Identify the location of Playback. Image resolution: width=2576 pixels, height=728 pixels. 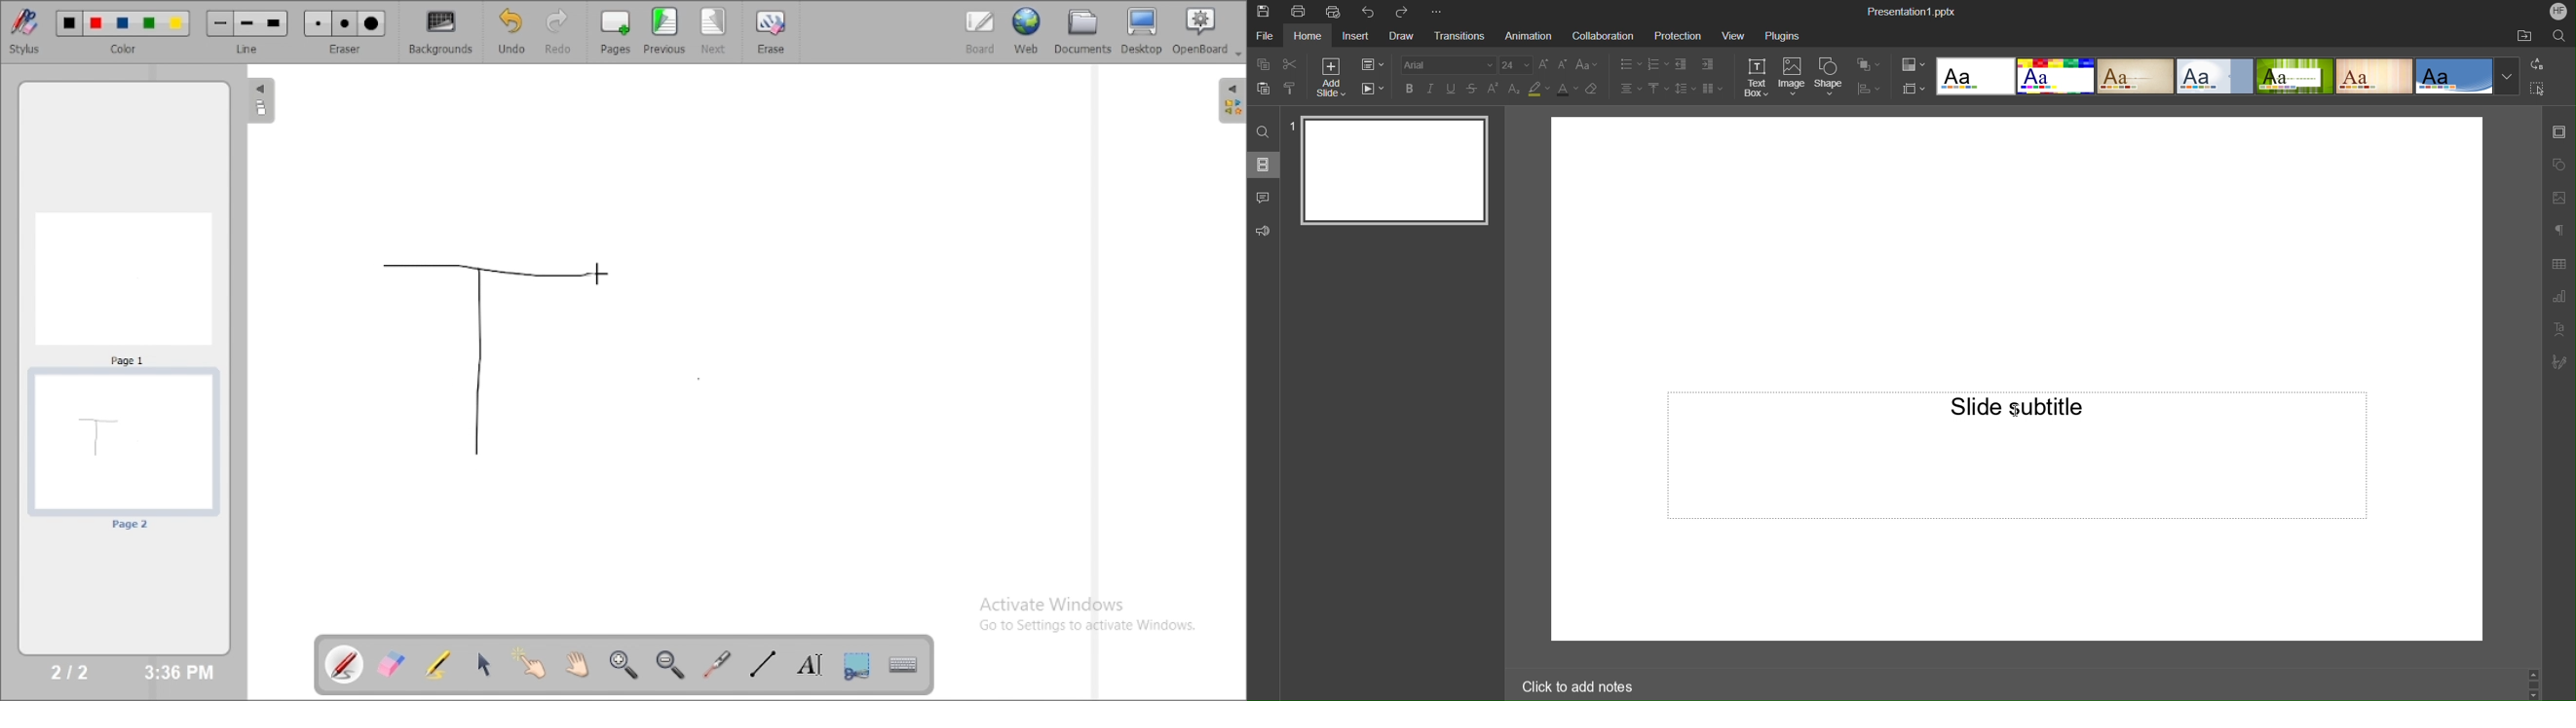
(1373, 90).